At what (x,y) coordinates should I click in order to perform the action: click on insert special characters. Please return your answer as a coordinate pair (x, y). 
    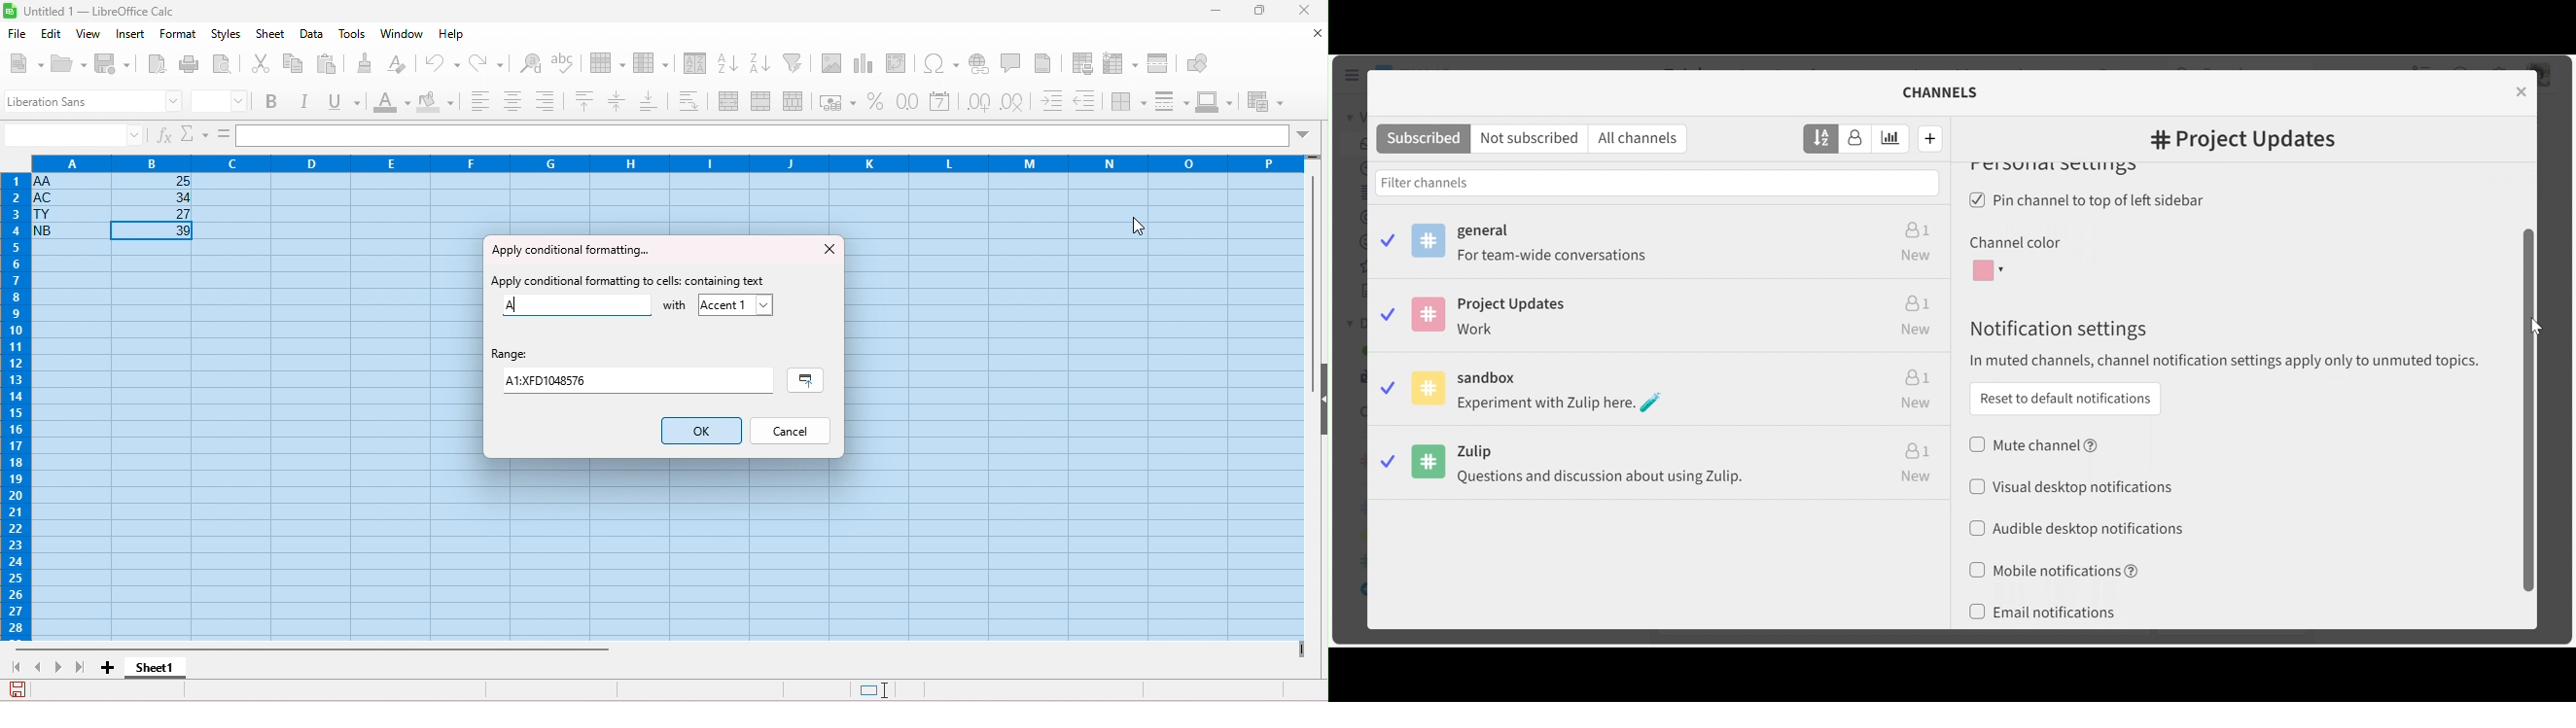
    Looking at the image, I should click on (941, 64).